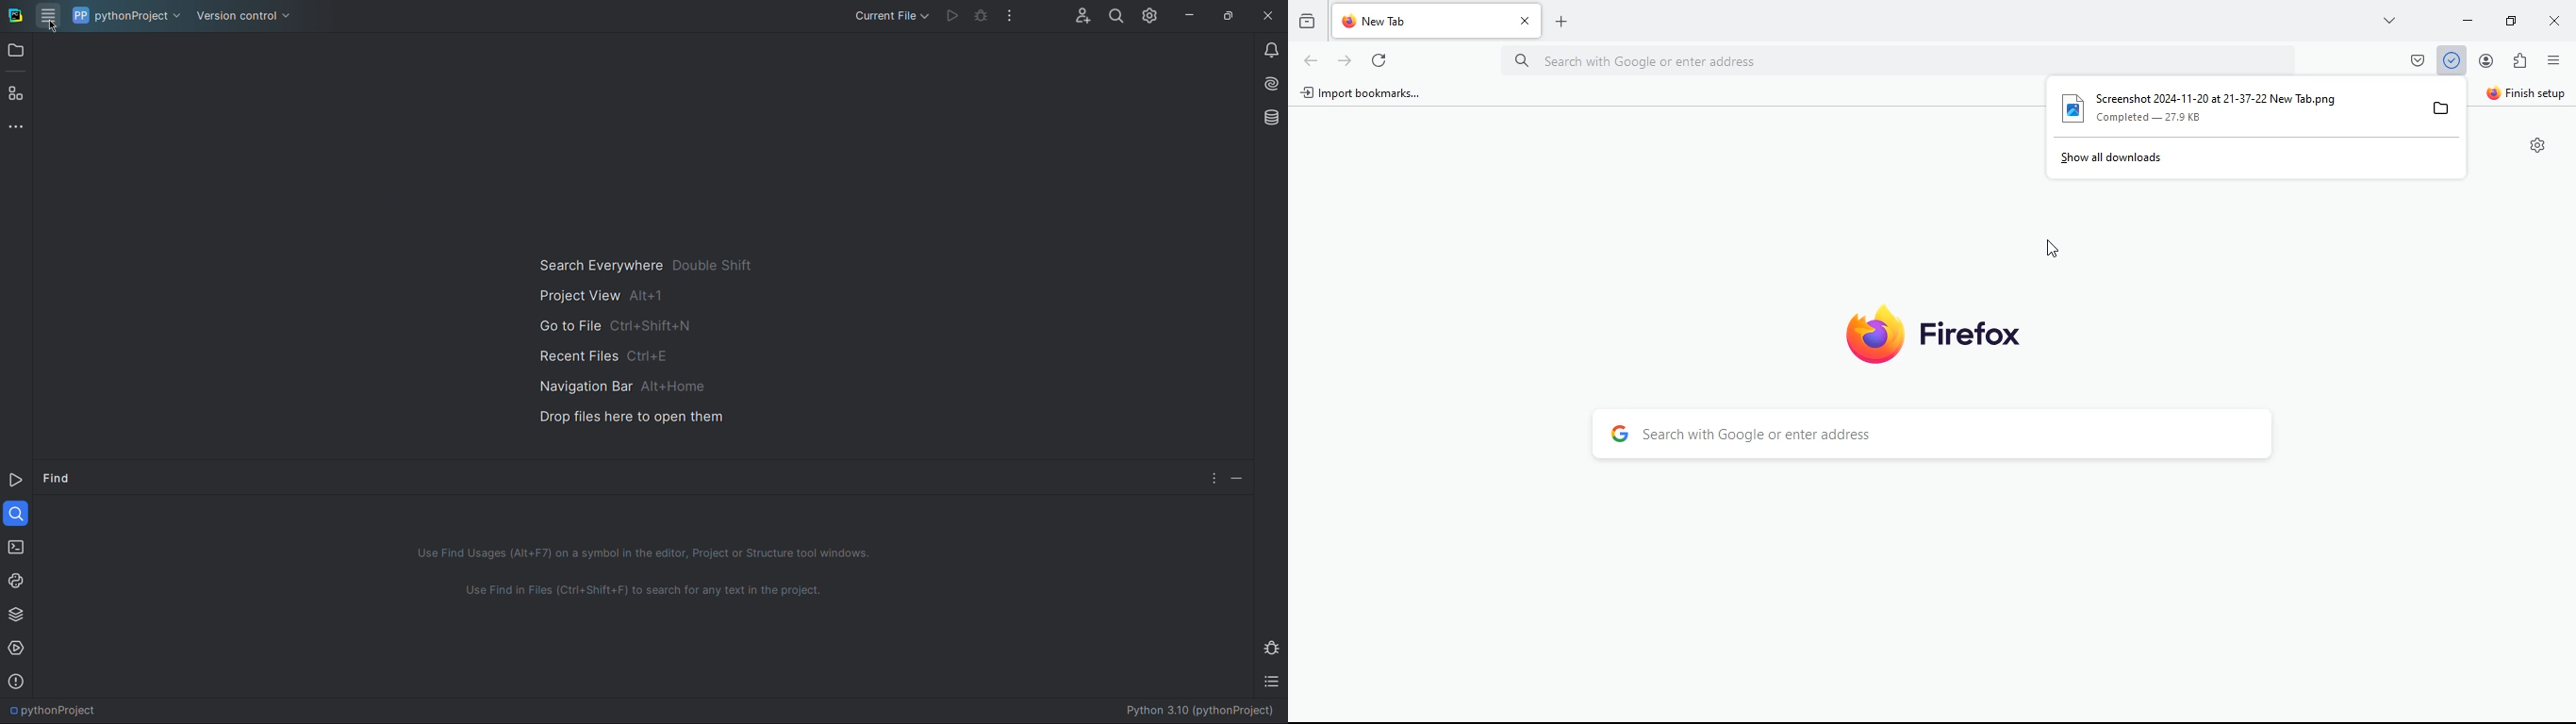 The image size is (2576, 728). Describe the element at coordinates (2438, 108) in the screenshot. I see `files` at that location.